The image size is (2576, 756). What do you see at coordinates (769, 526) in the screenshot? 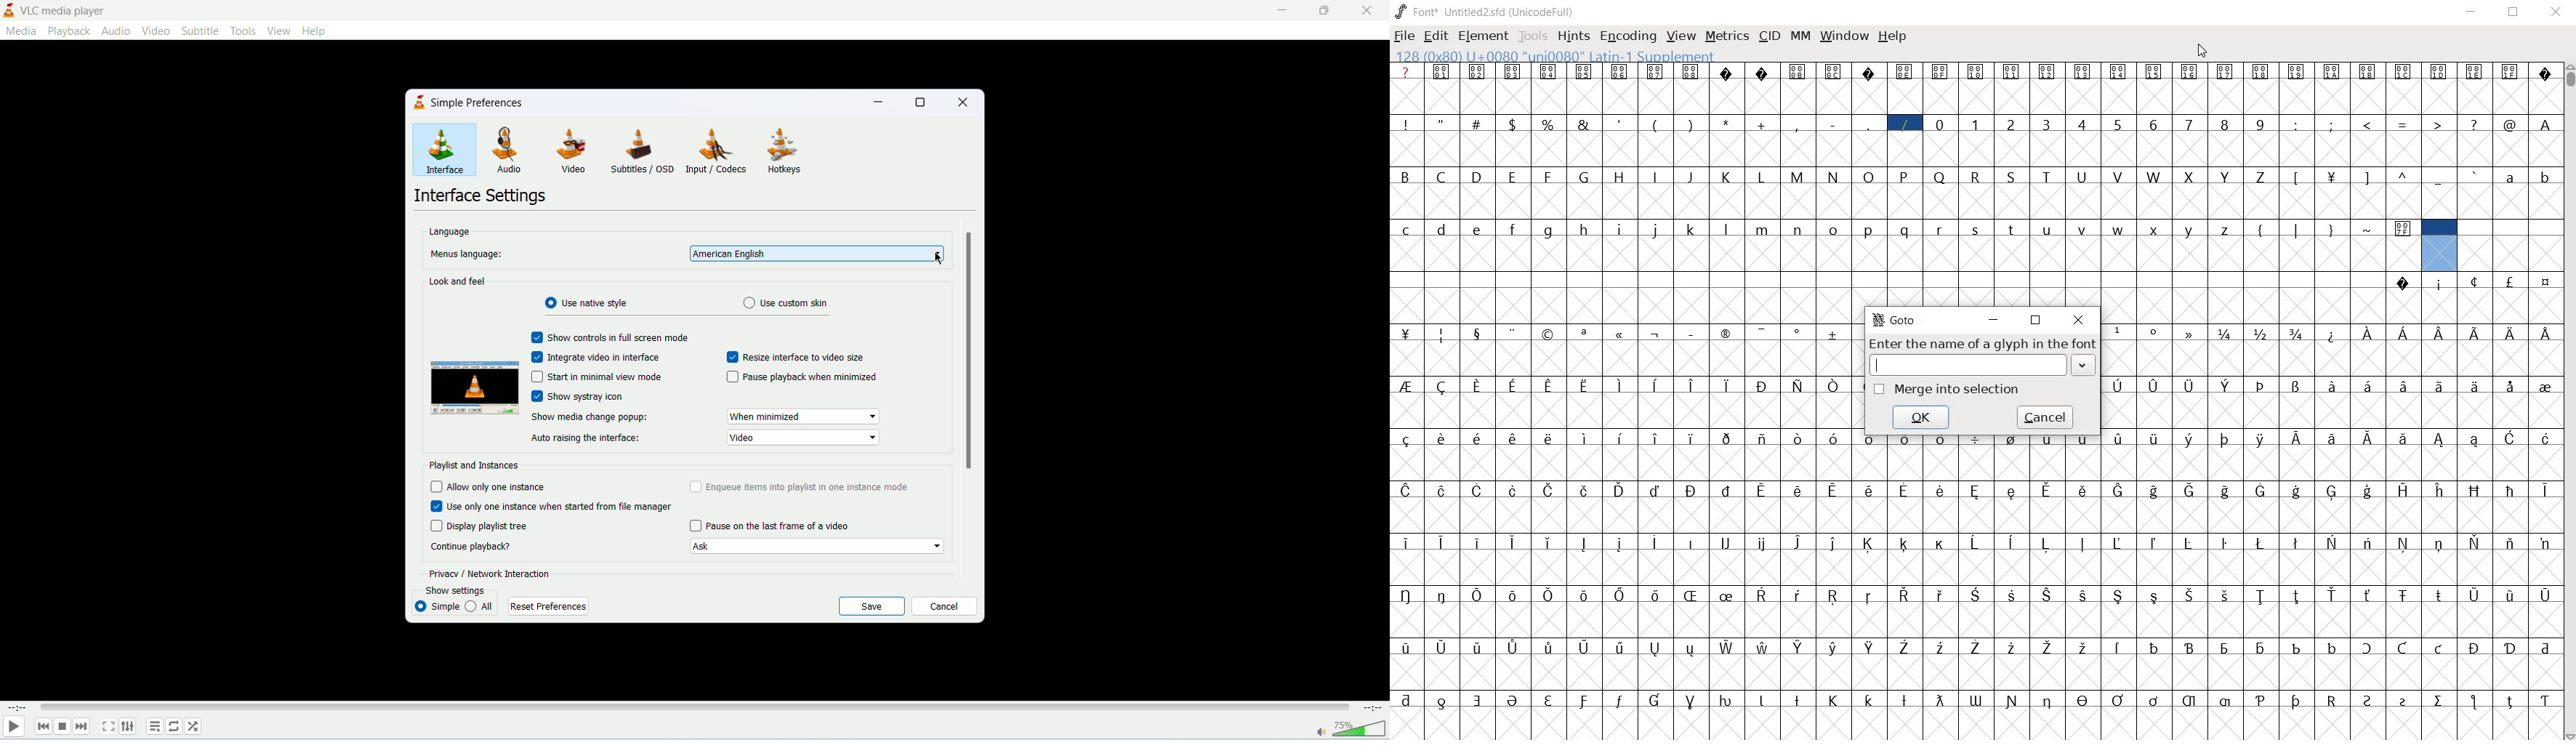
I see `pause on last frame of a video` at bounding box center [769, 526].